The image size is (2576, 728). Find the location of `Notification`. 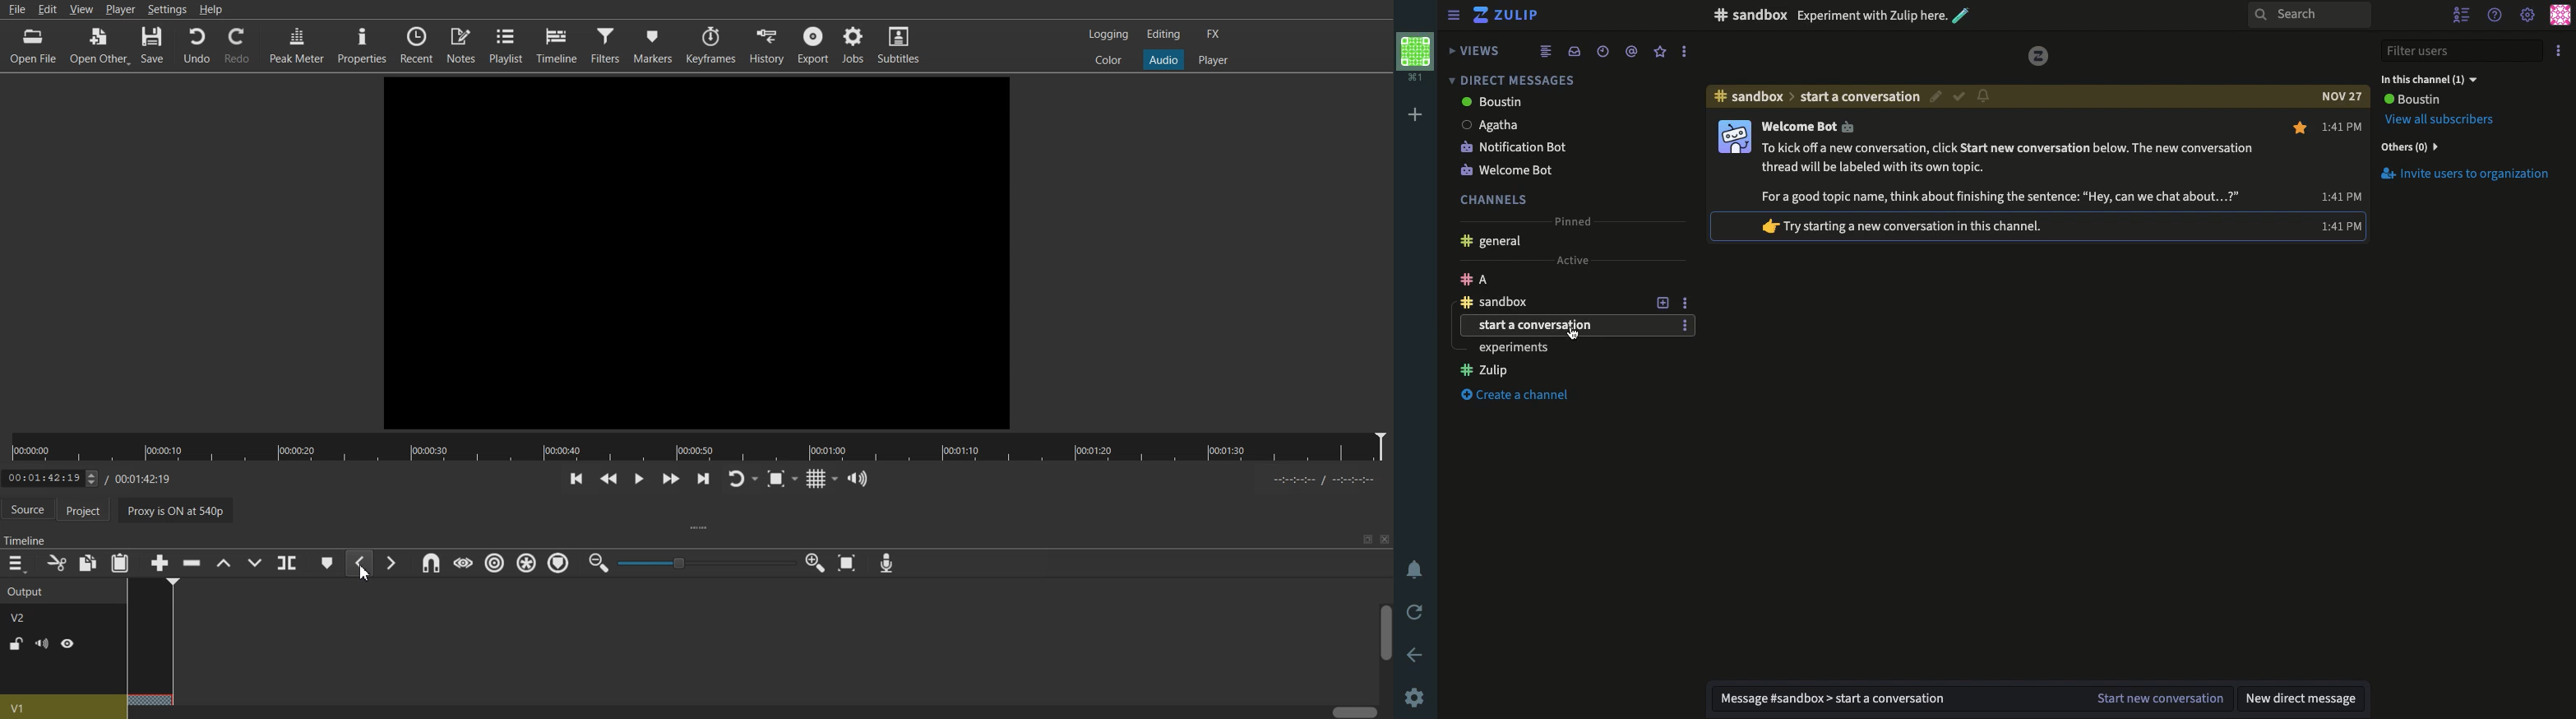

Notification is located at coordinates (1983, 95).